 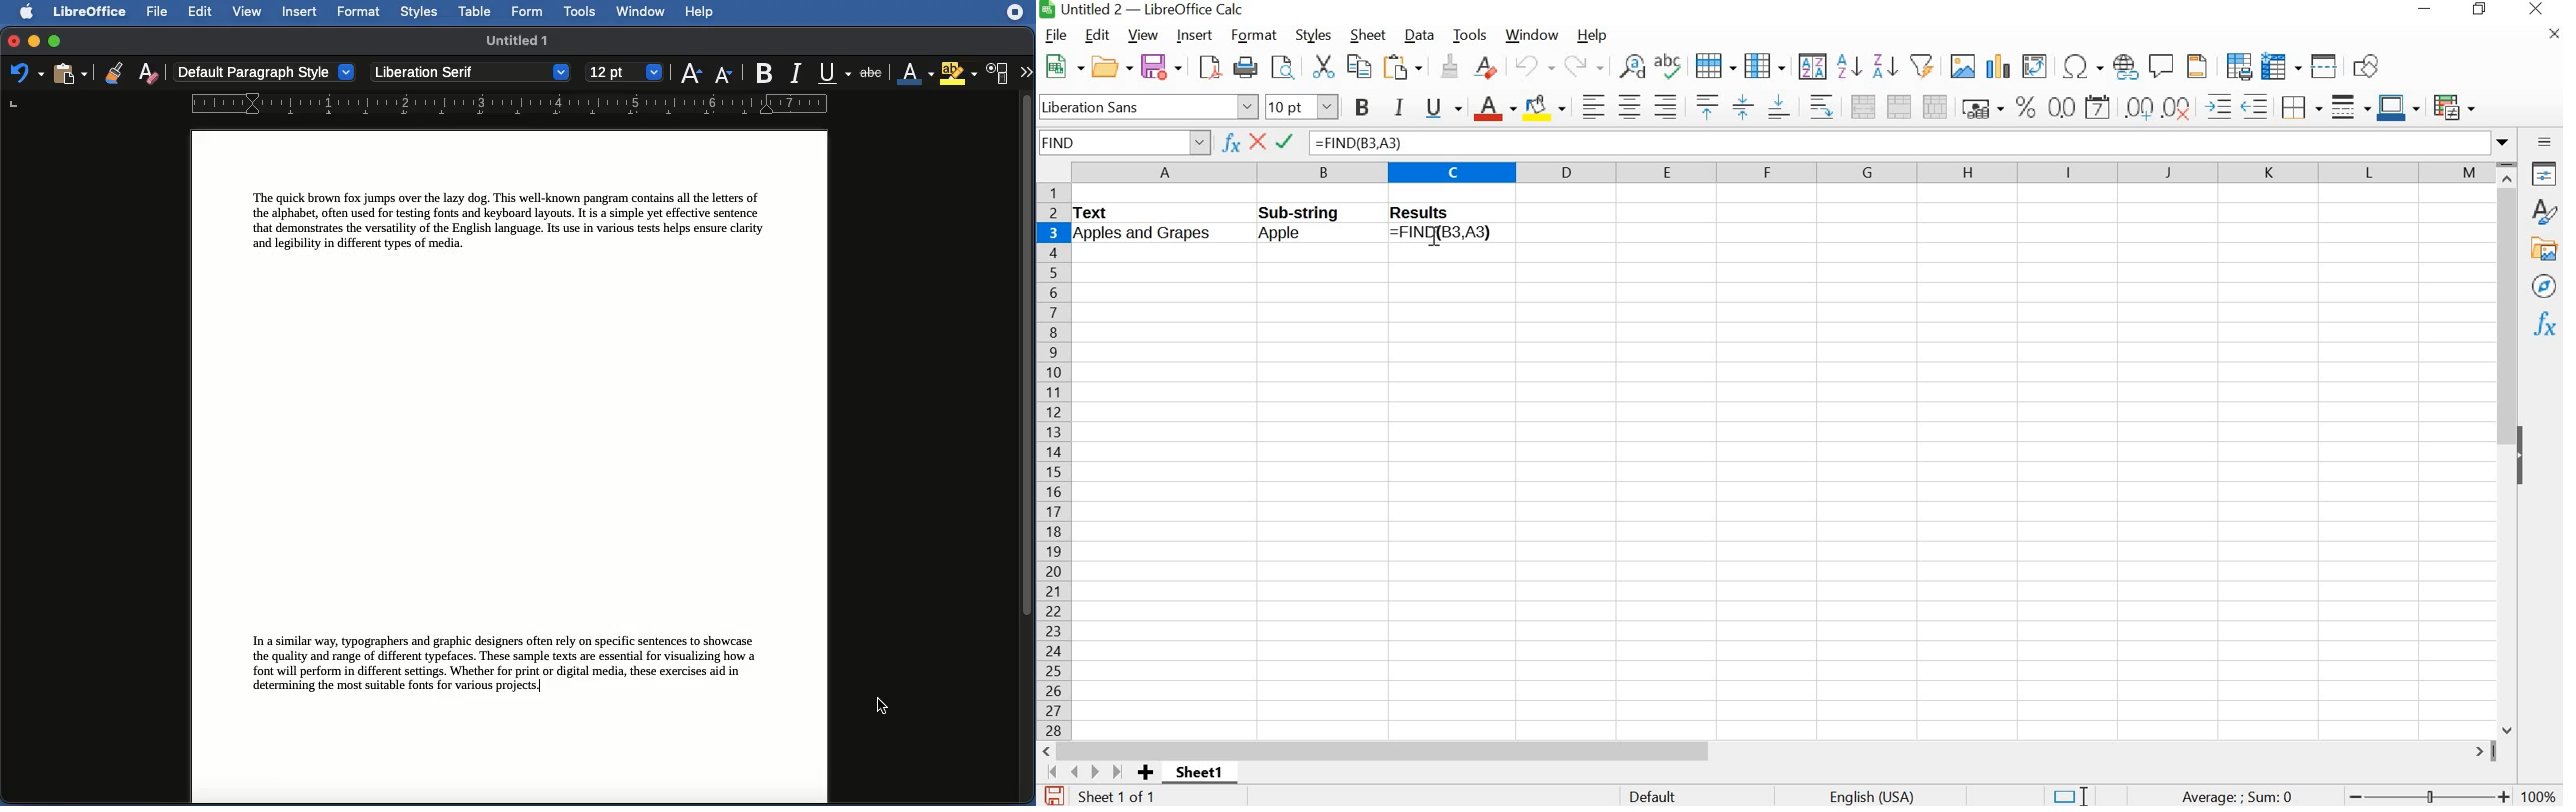 What do you see at coordinates (1590, 105) in the screenshot?
I see `align left` at bounding box center [1590, 105].